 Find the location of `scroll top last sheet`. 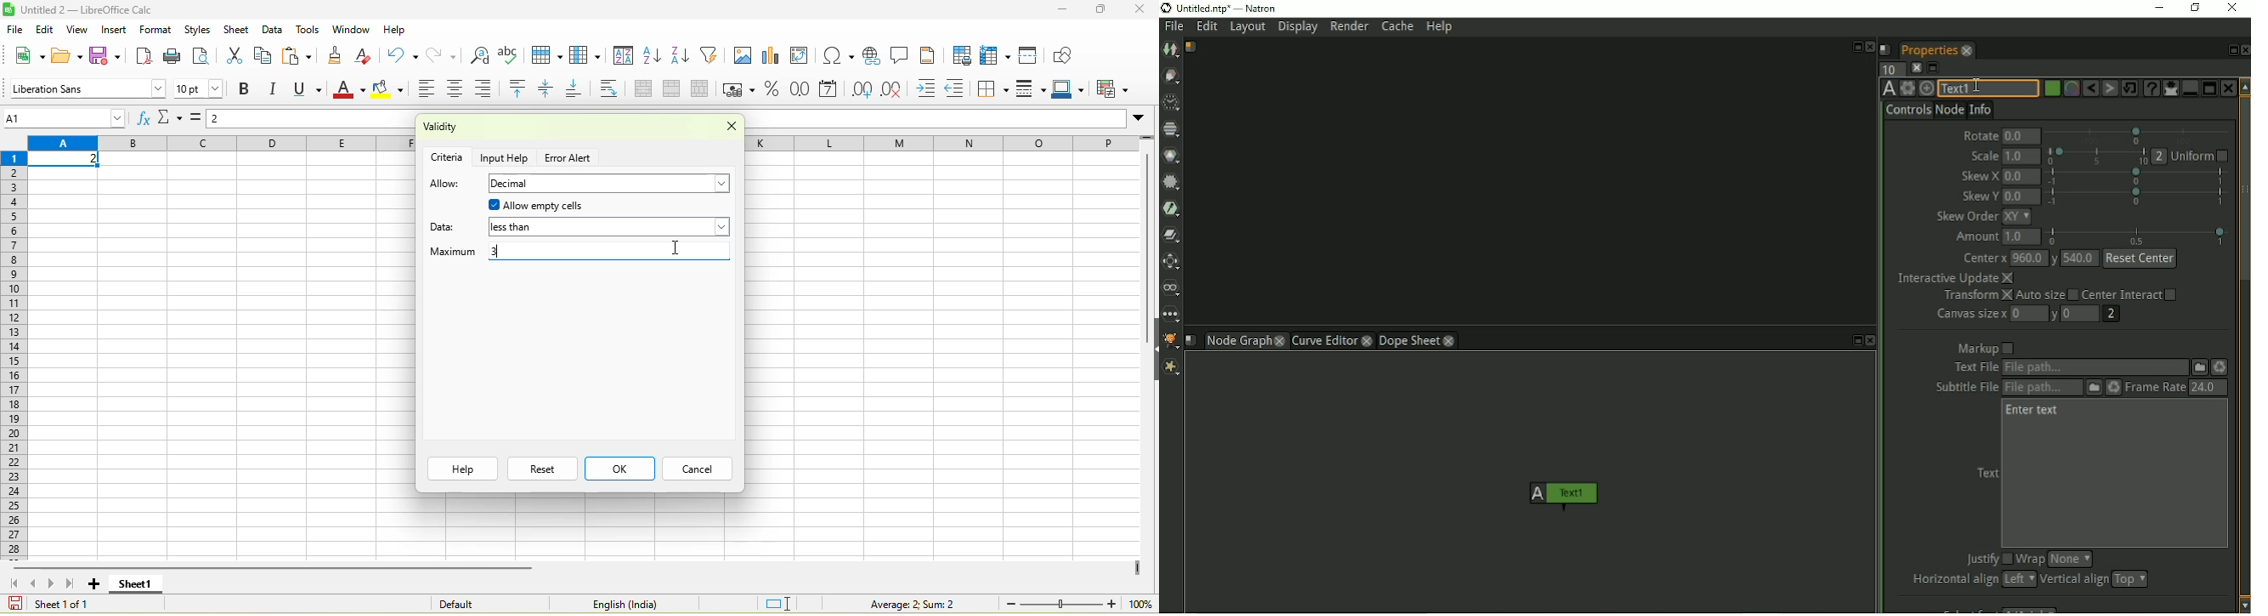

scroll top last sheet is located at coordinates (73, 583).